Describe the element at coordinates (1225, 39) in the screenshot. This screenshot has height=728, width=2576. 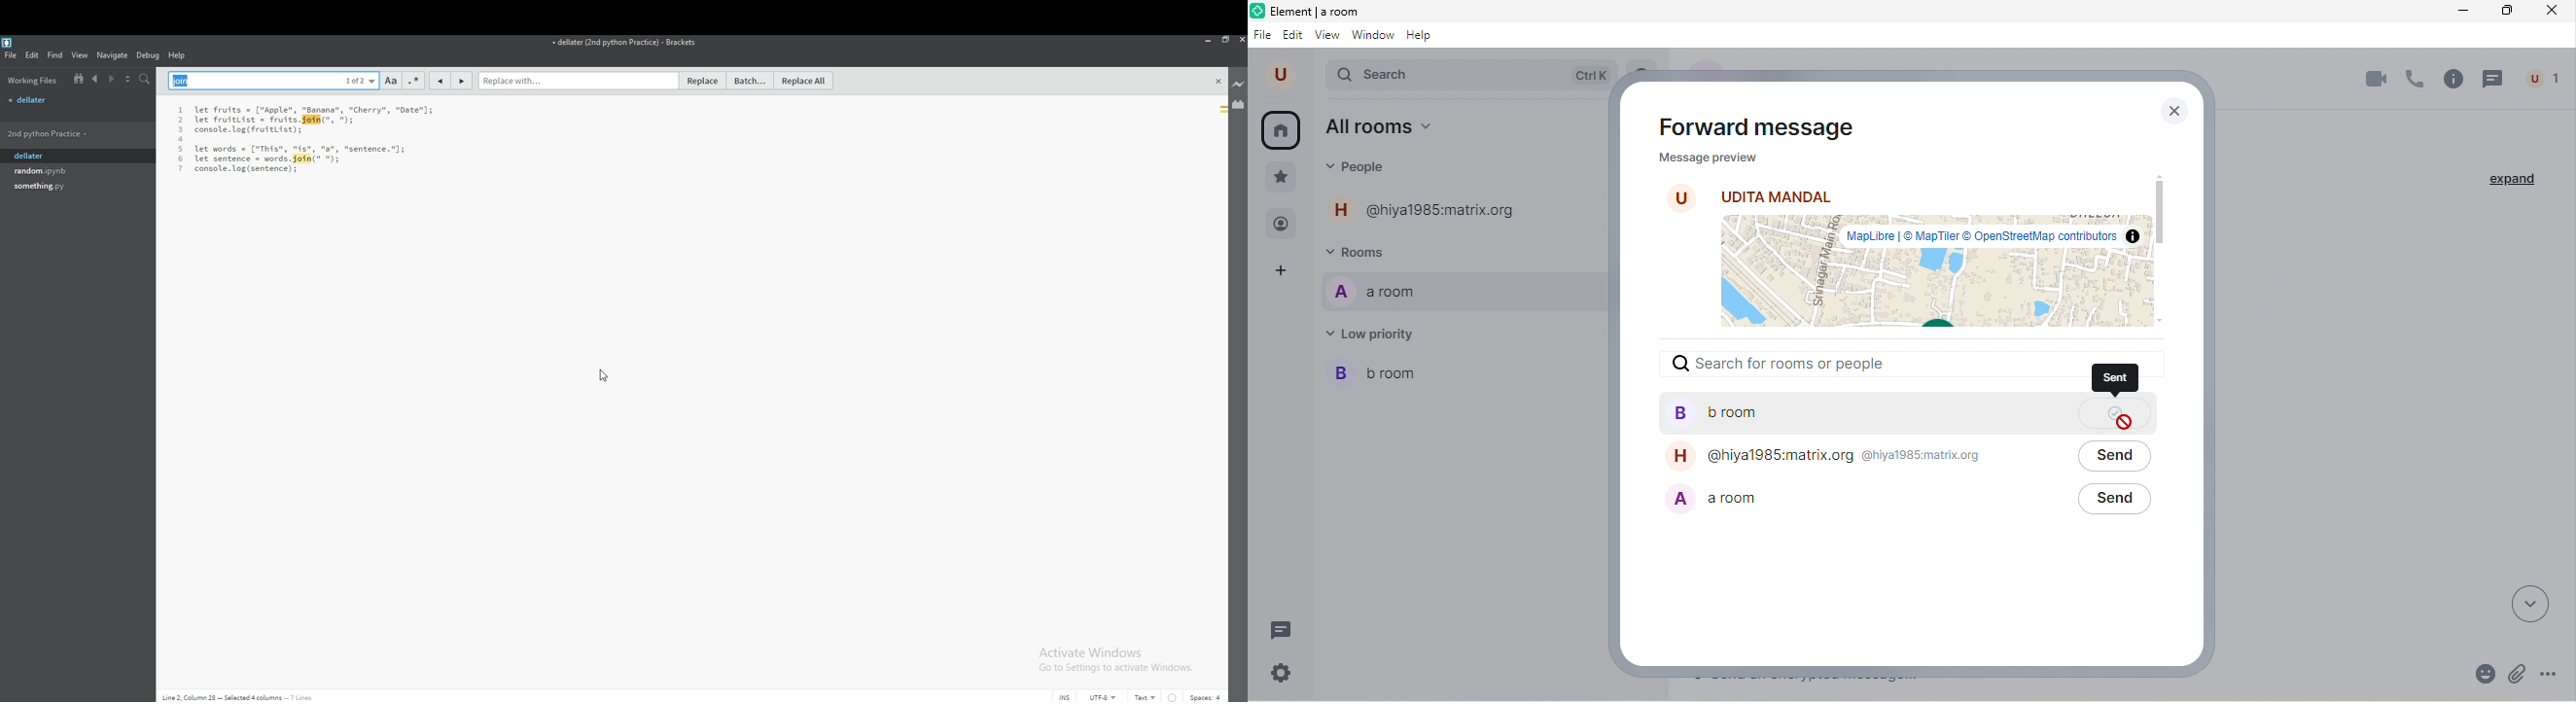
I see `resize` at that location.